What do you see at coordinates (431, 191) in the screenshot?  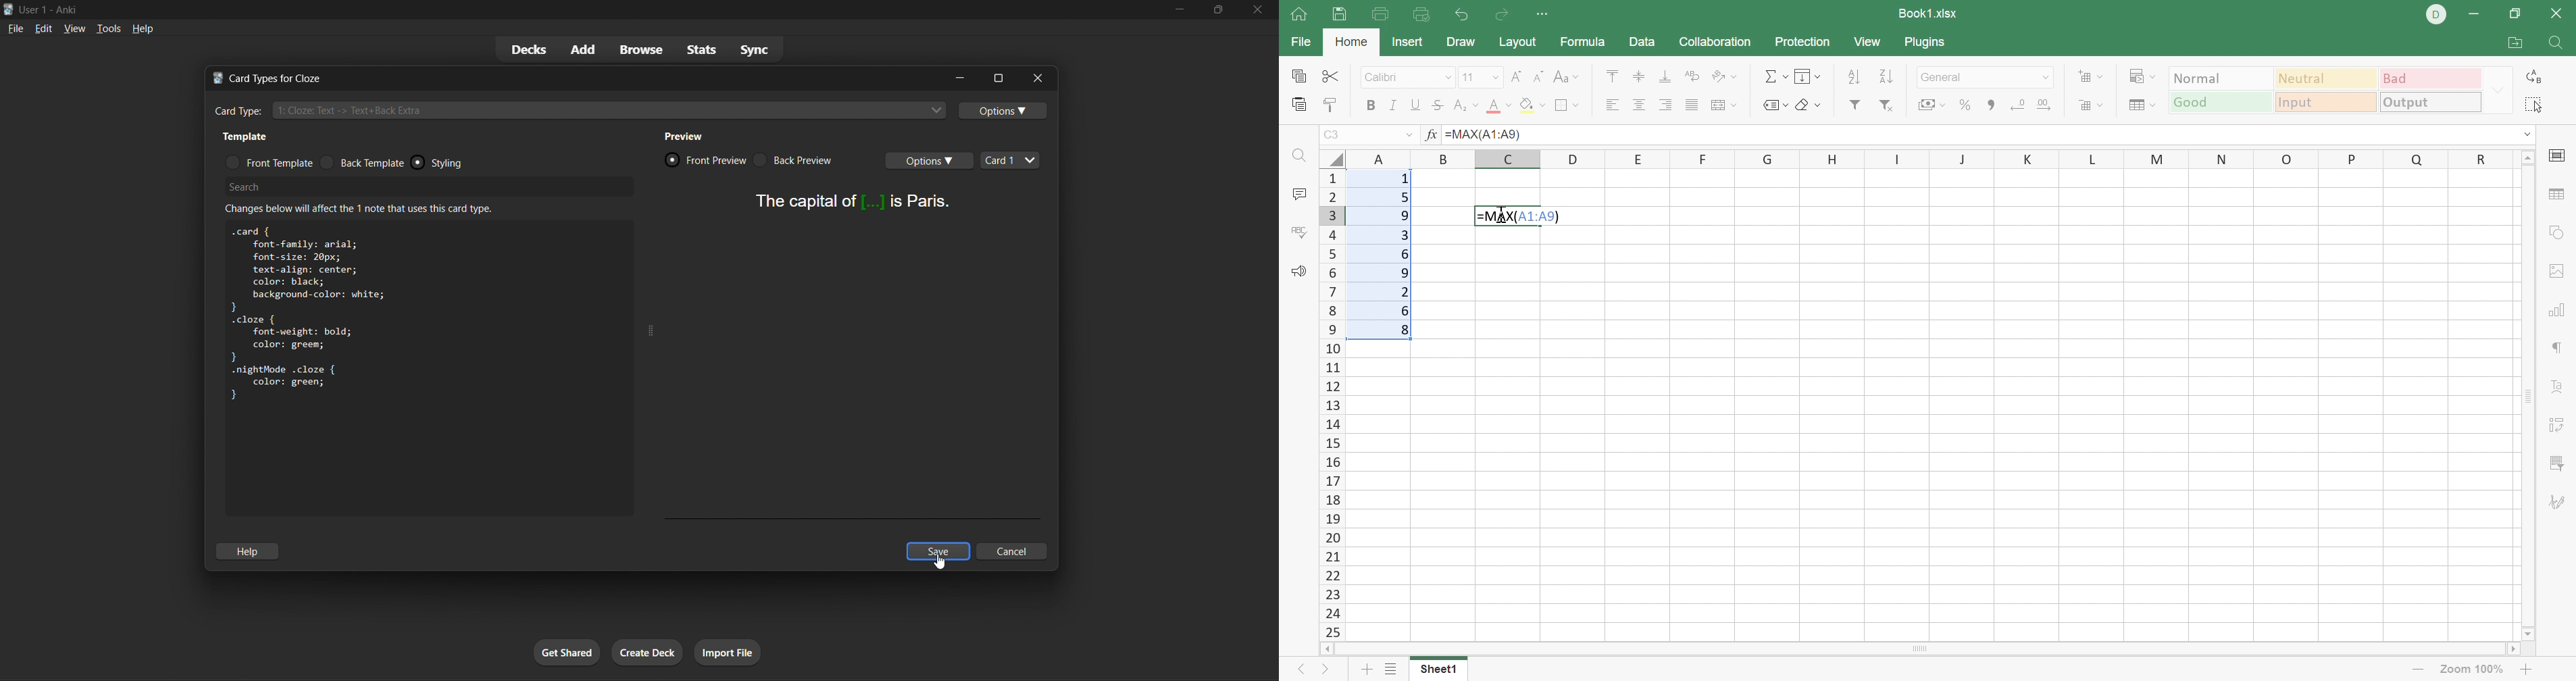 I see `search bar` at bounding box center [431, 191].